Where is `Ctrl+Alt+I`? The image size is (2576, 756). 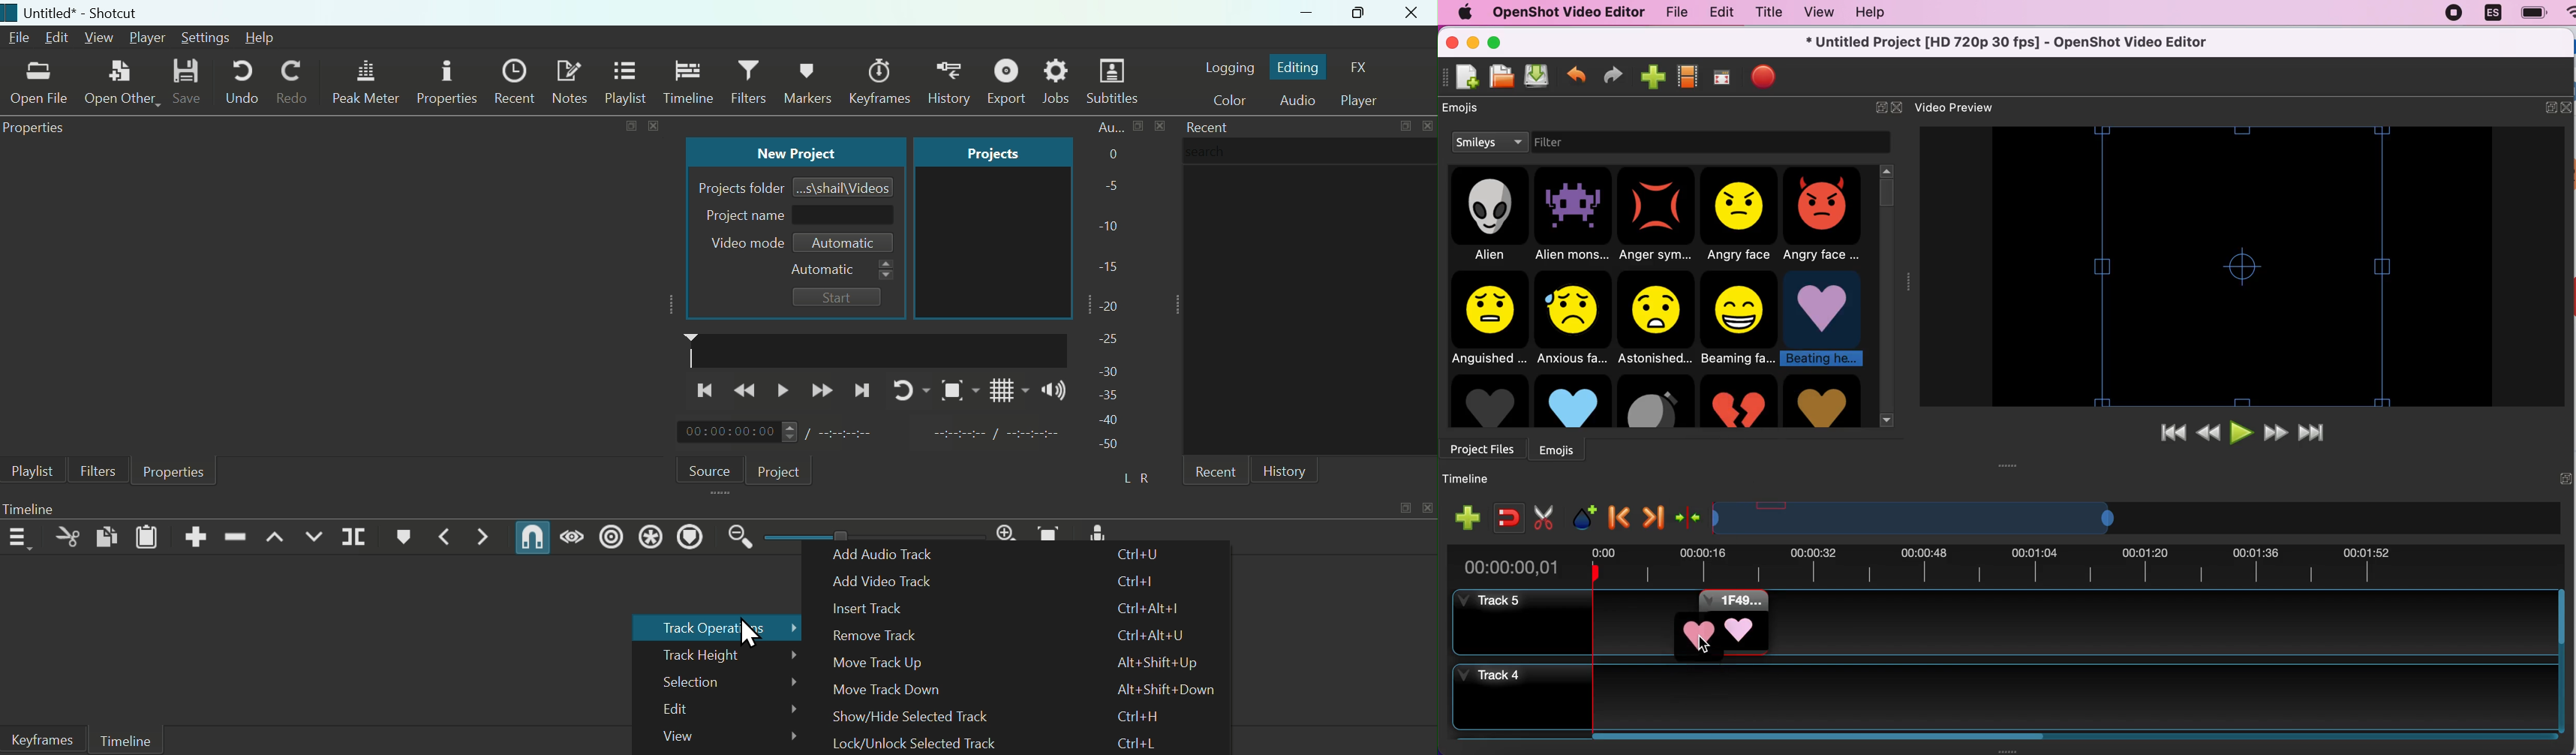 Ctrl+Alt+I is located at coordinates (1147, 607).